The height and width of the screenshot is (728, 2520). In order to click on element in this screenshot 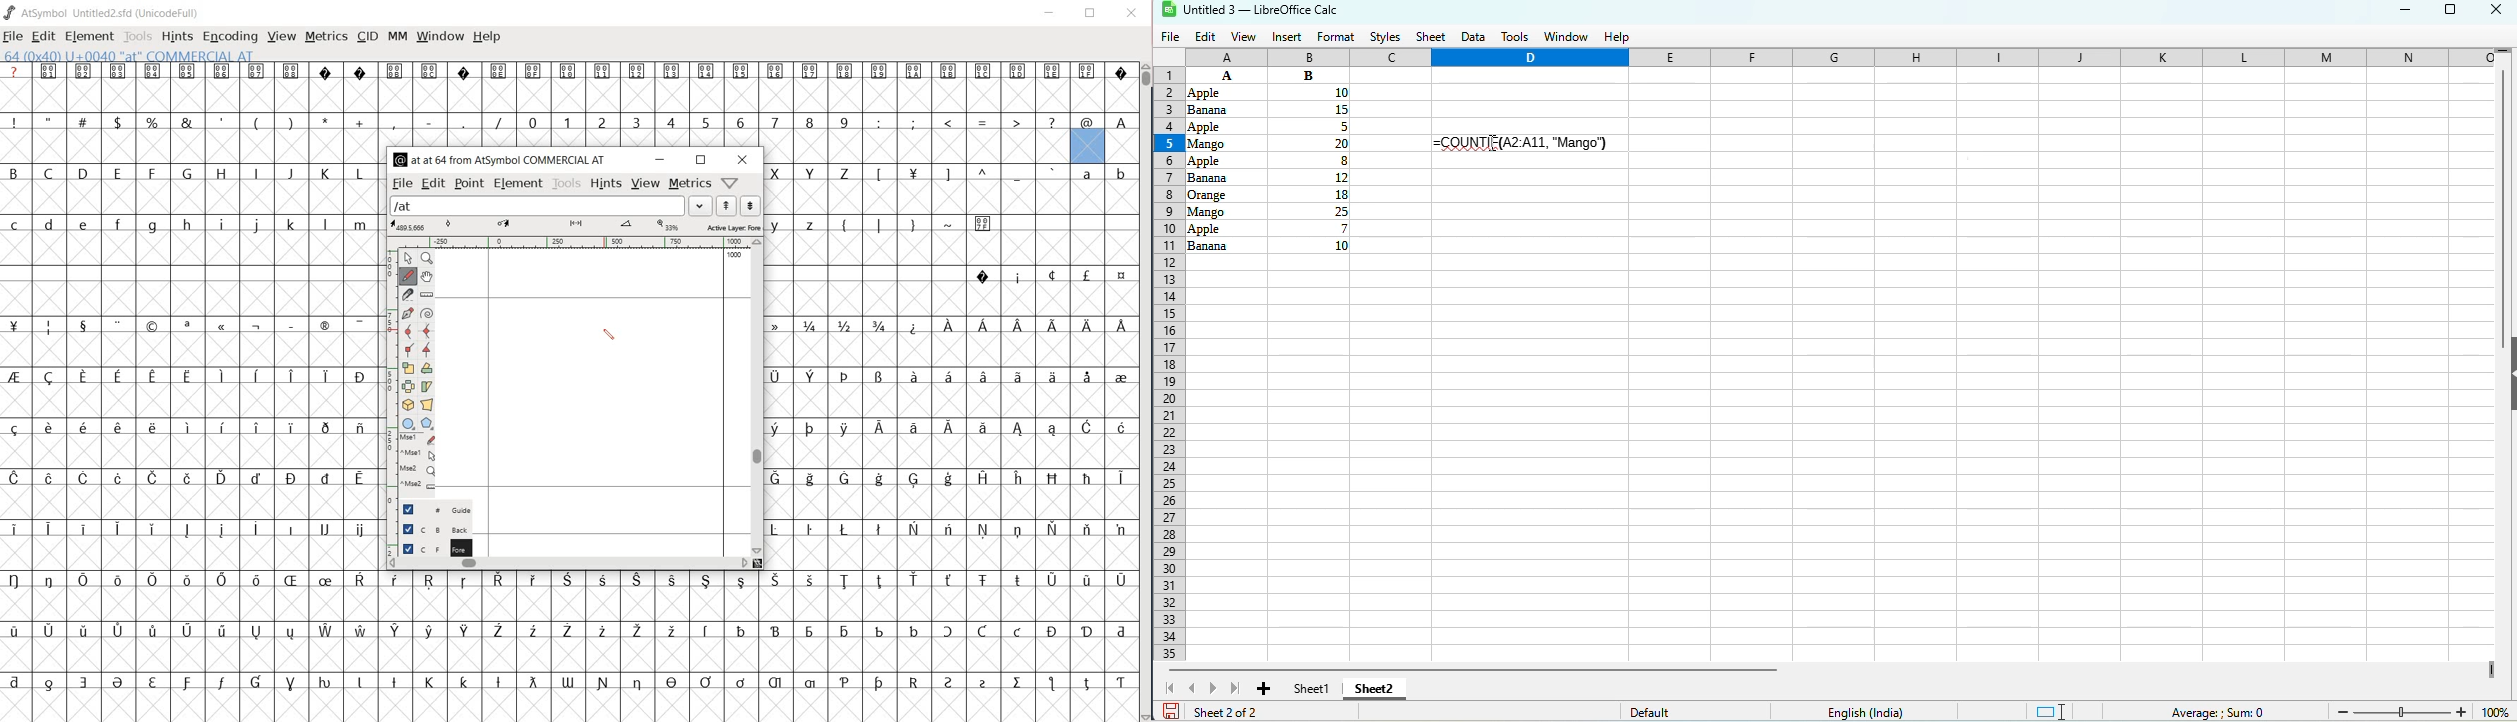, I will do `click(519, 184)`.